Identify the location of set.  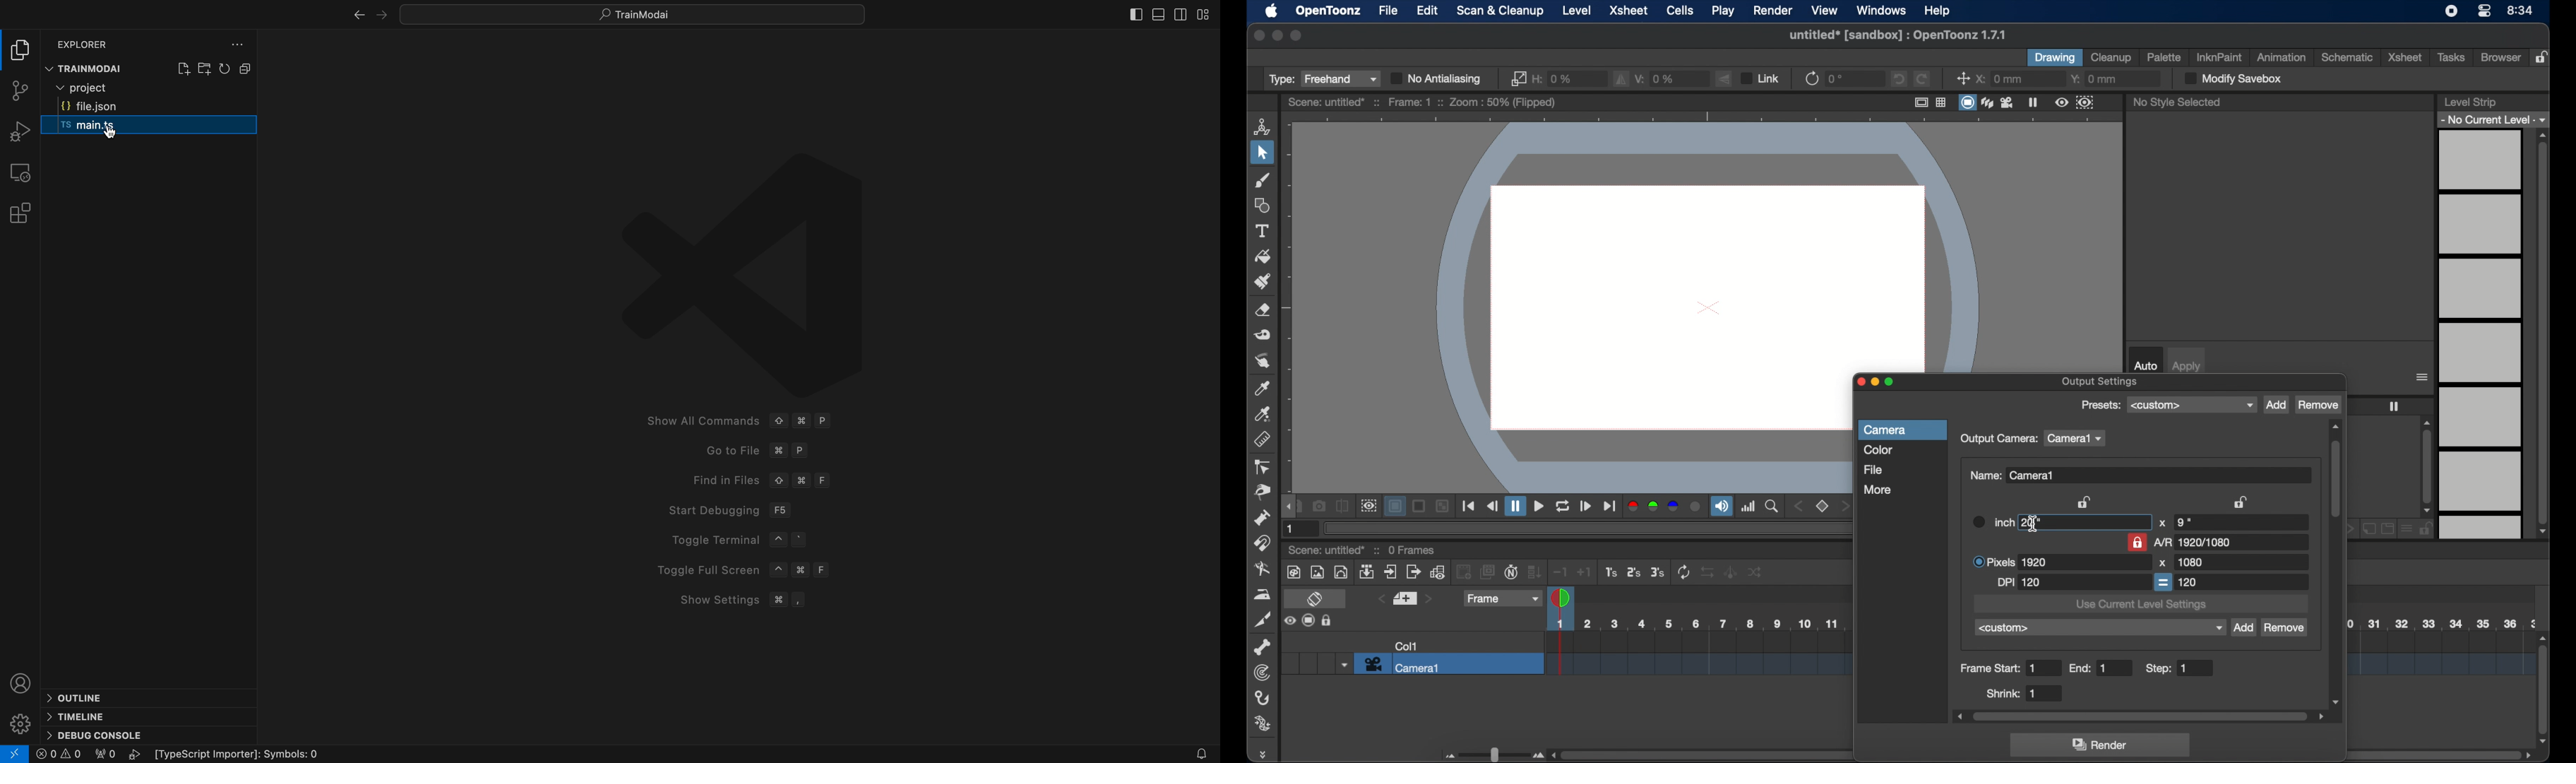
(1823, 507).